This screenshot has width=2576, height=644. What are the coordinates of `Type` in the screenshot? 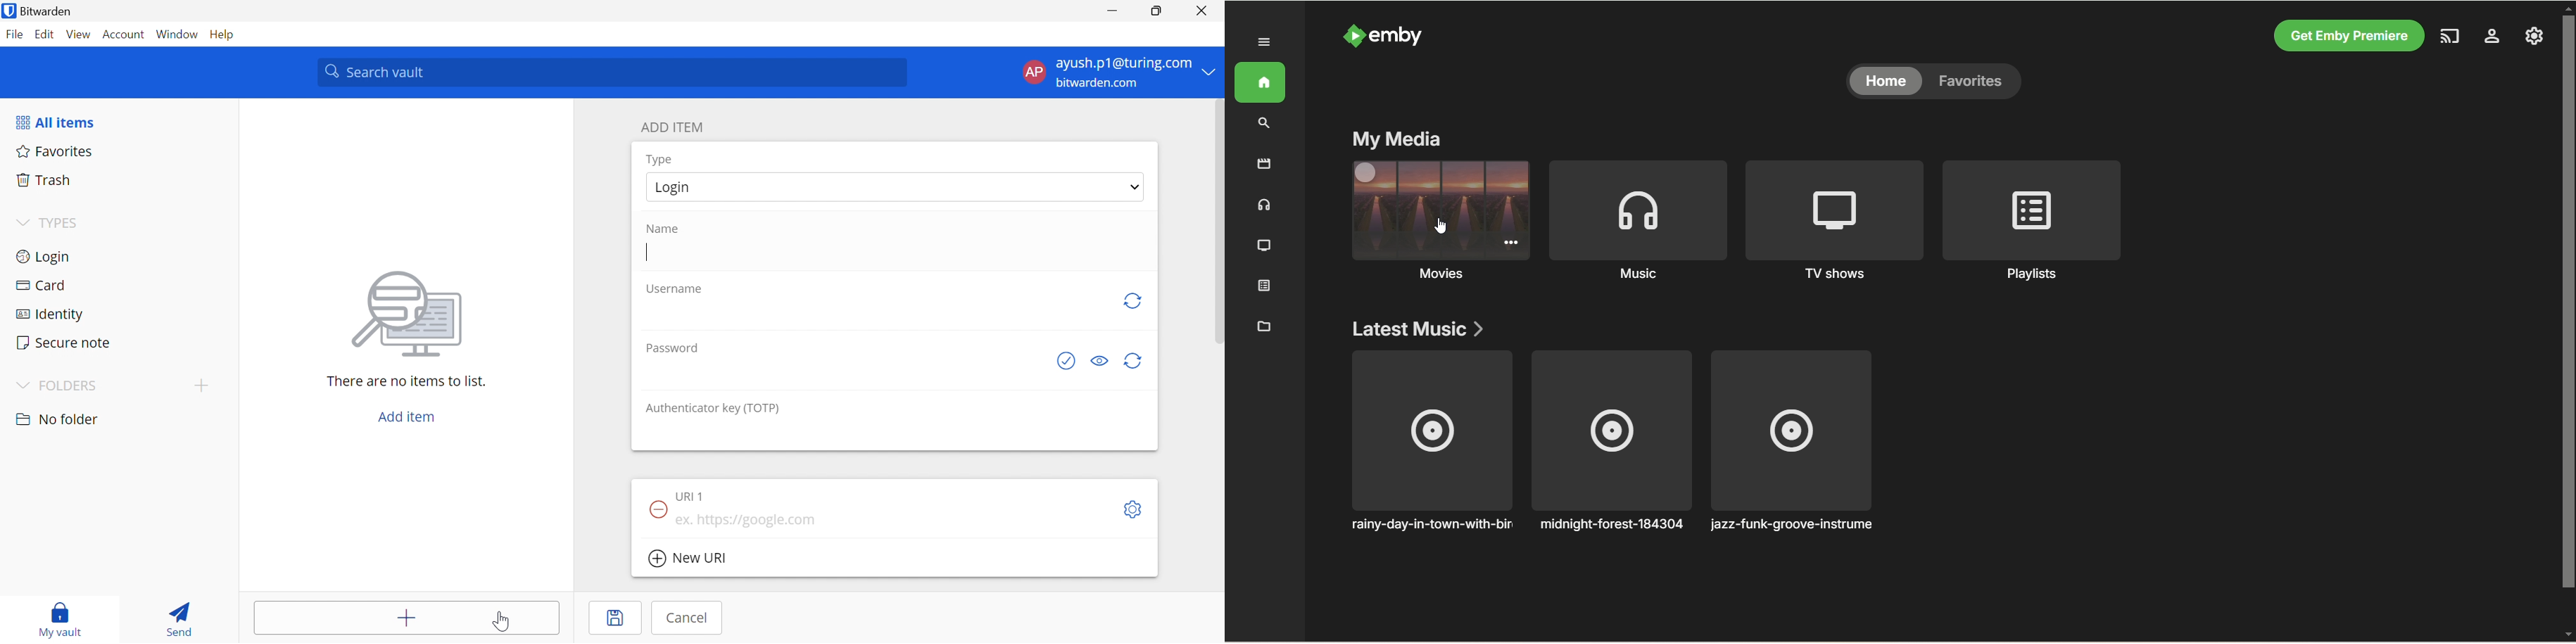 It's located at (661, 160).